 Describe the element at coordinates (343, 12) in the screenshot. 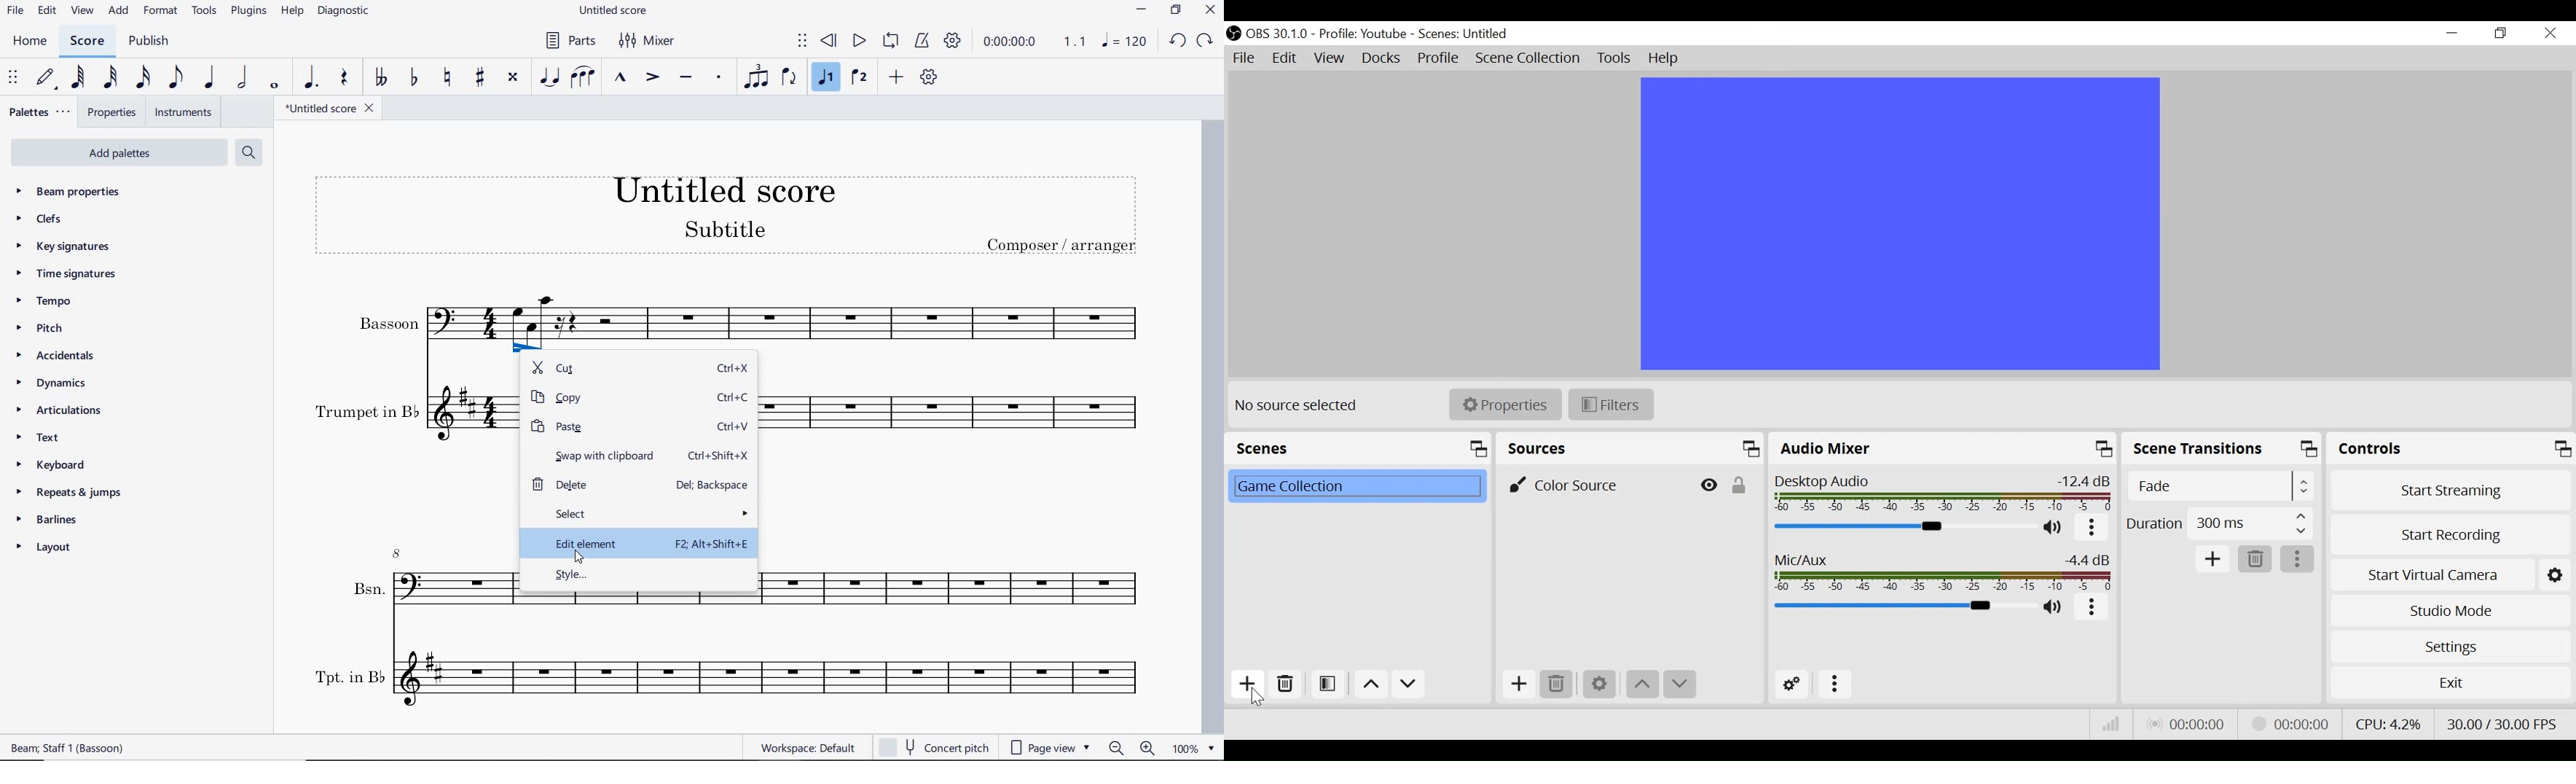

I see `diagnostic` at that location.